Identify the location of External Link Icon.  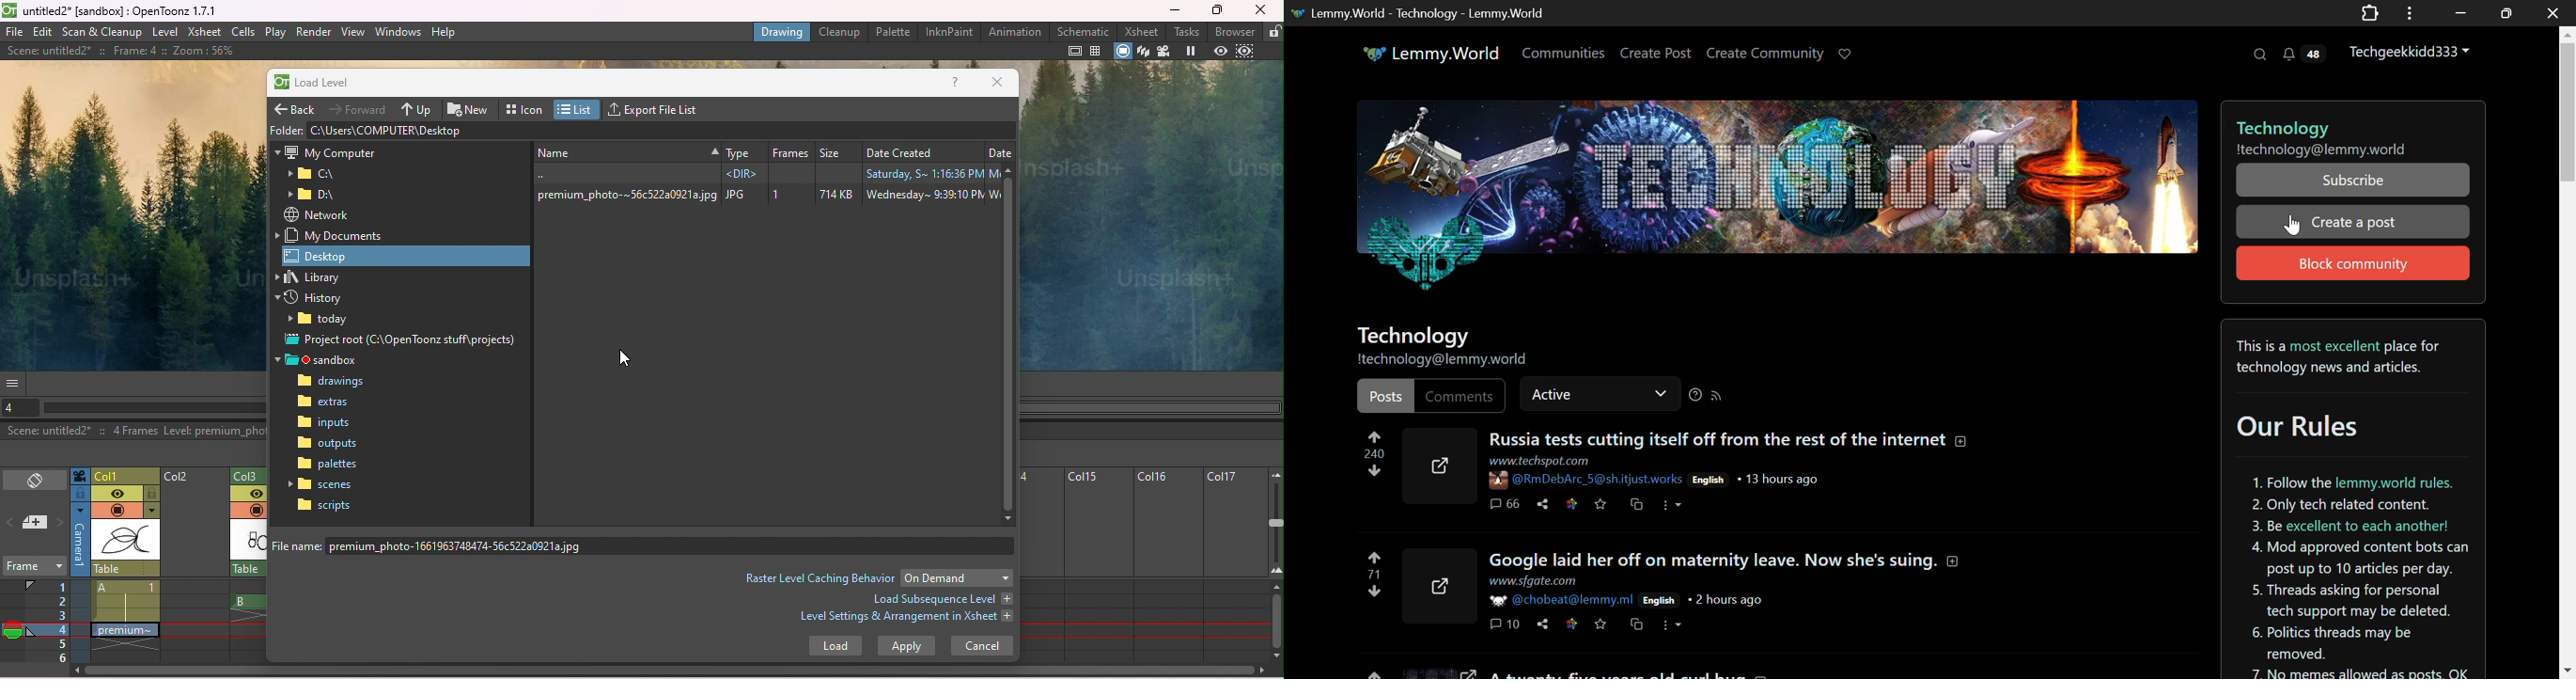
(1435, 584).